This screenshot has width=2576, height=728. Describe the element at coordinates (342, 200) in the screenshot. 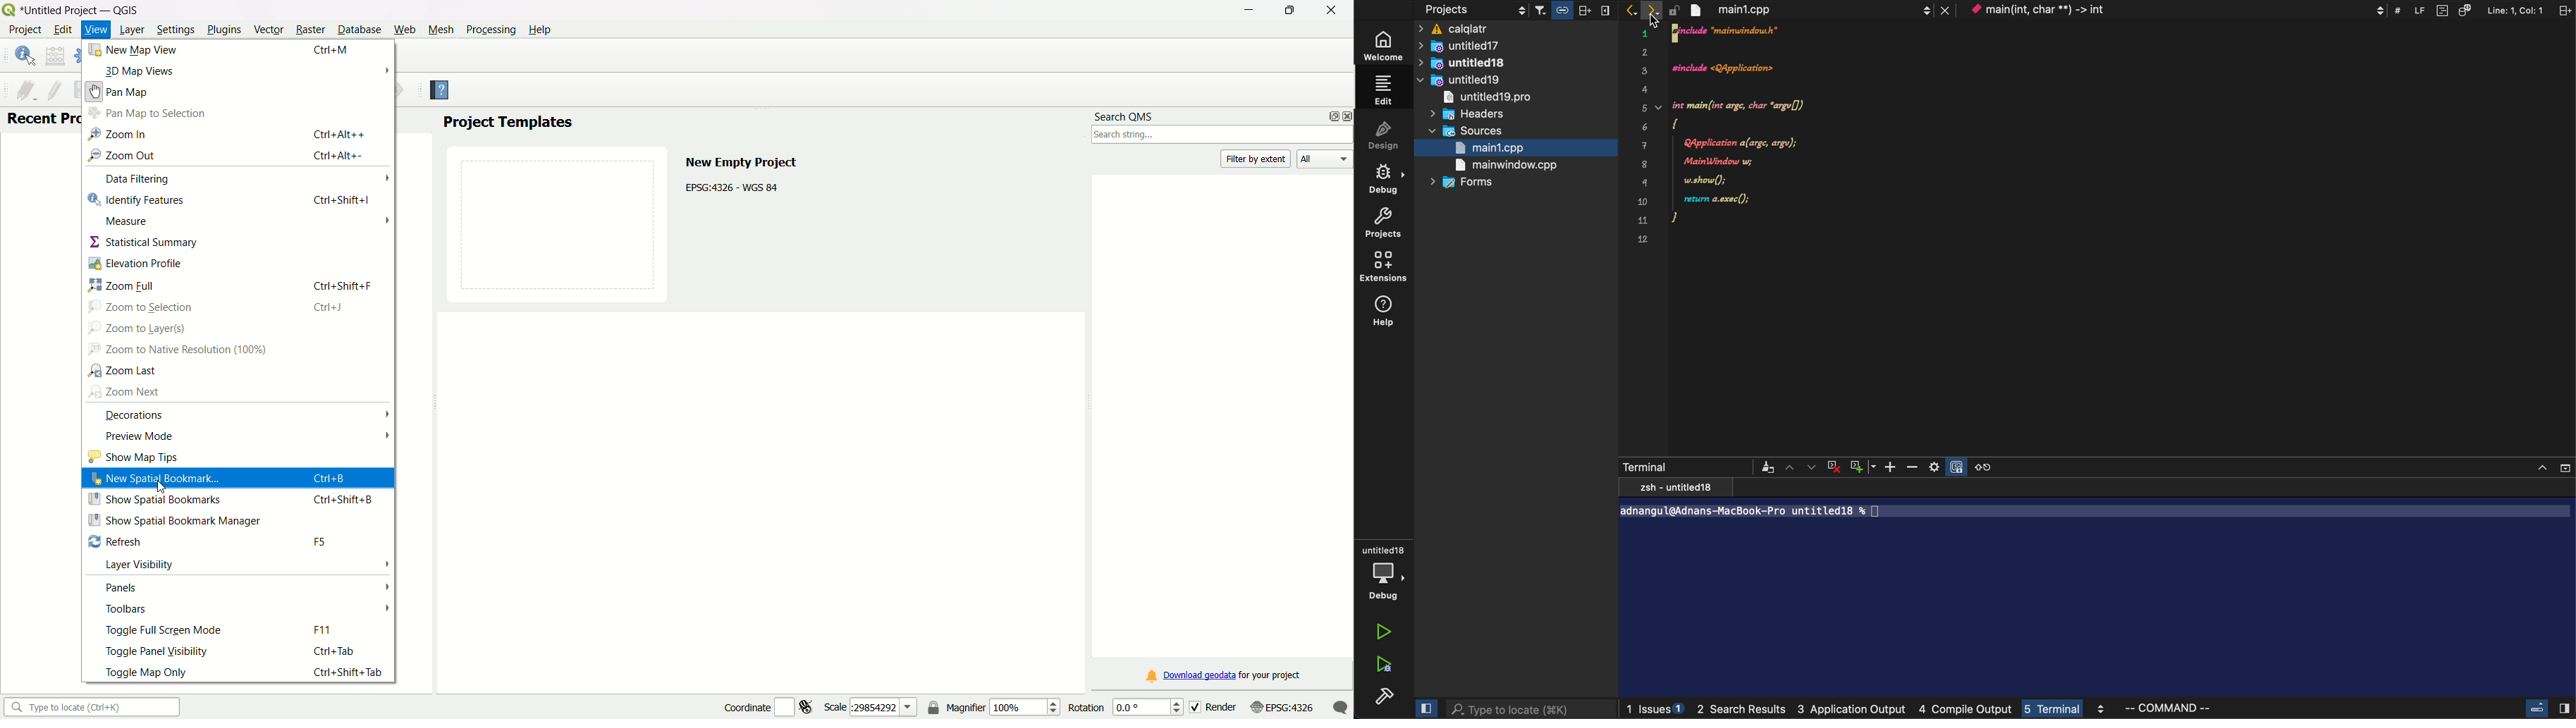

I see `ctrl+shift+I` at that location.